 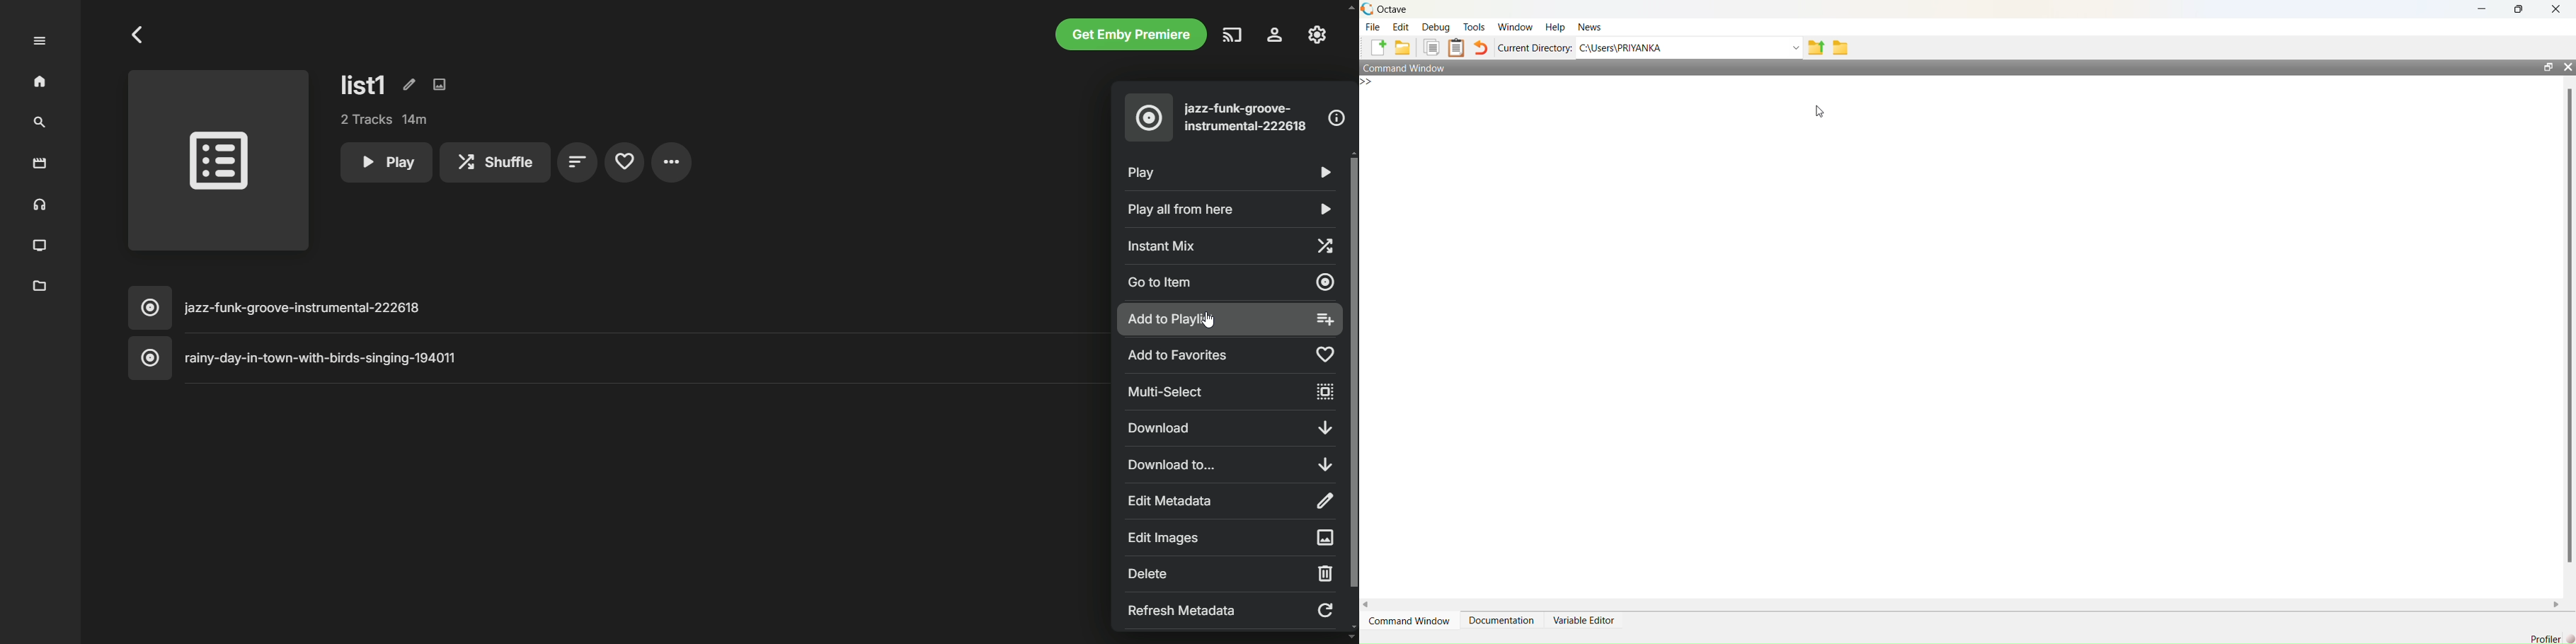 What do you see at coordinates (1817, 48) in the screenshot?
I see `share folder` at bounding box center [1817, 48].